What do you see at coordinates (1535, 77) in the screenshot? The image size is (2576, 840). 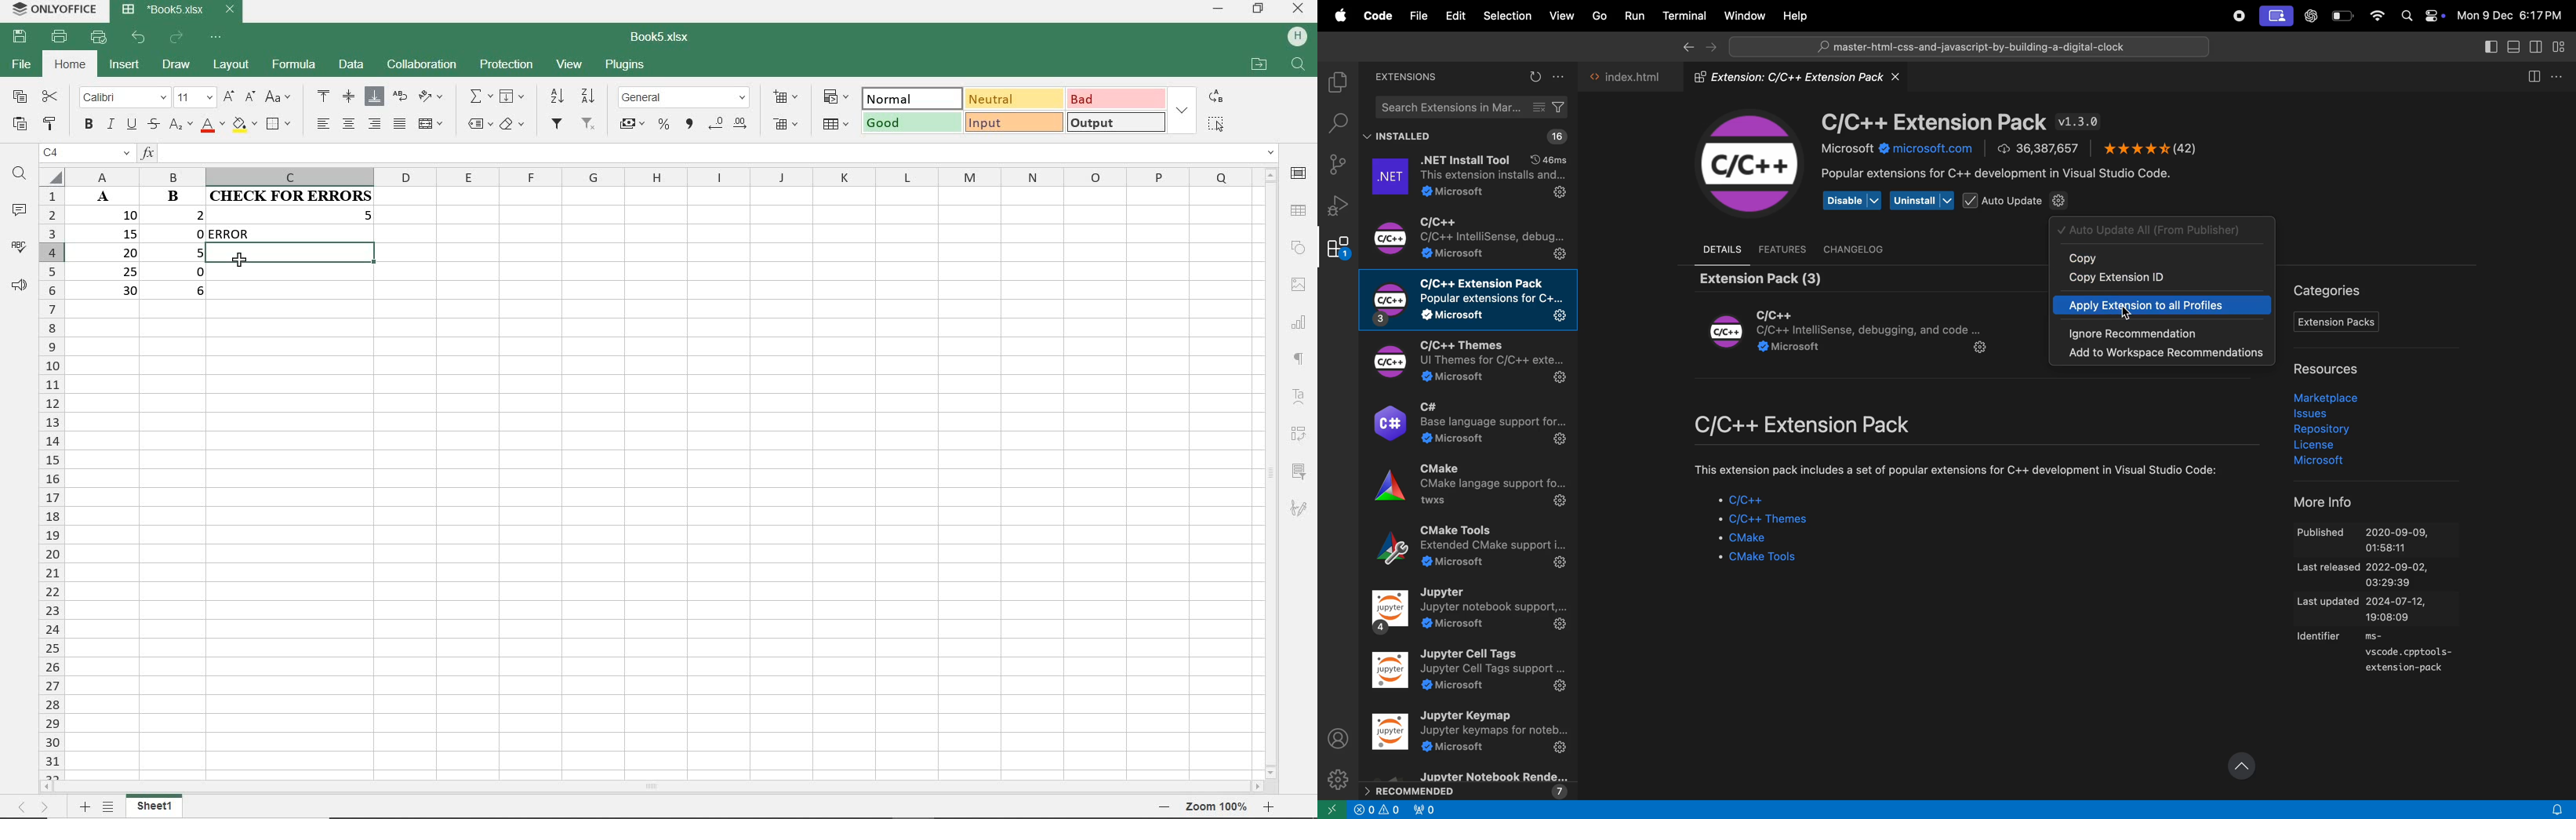 I see `refresh` at bounding box center [1535, 77].